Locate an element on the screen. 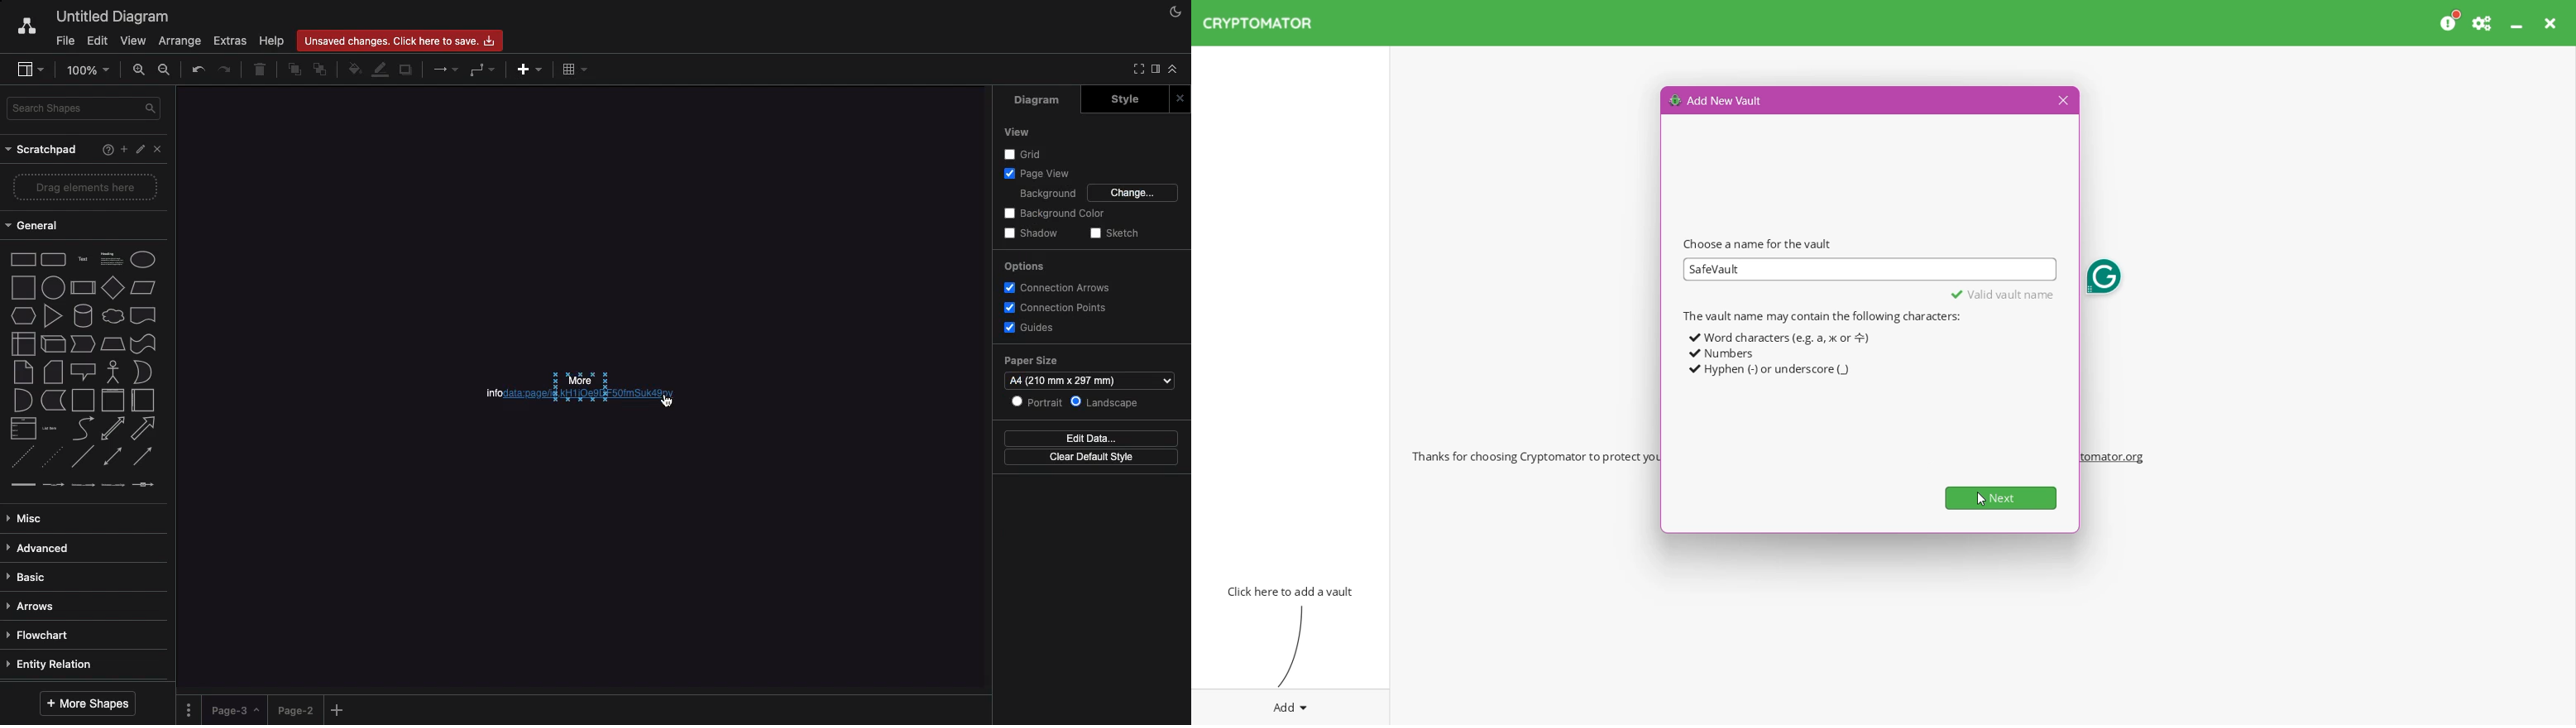  Connection arrows is located at coordinates (1055, 286).